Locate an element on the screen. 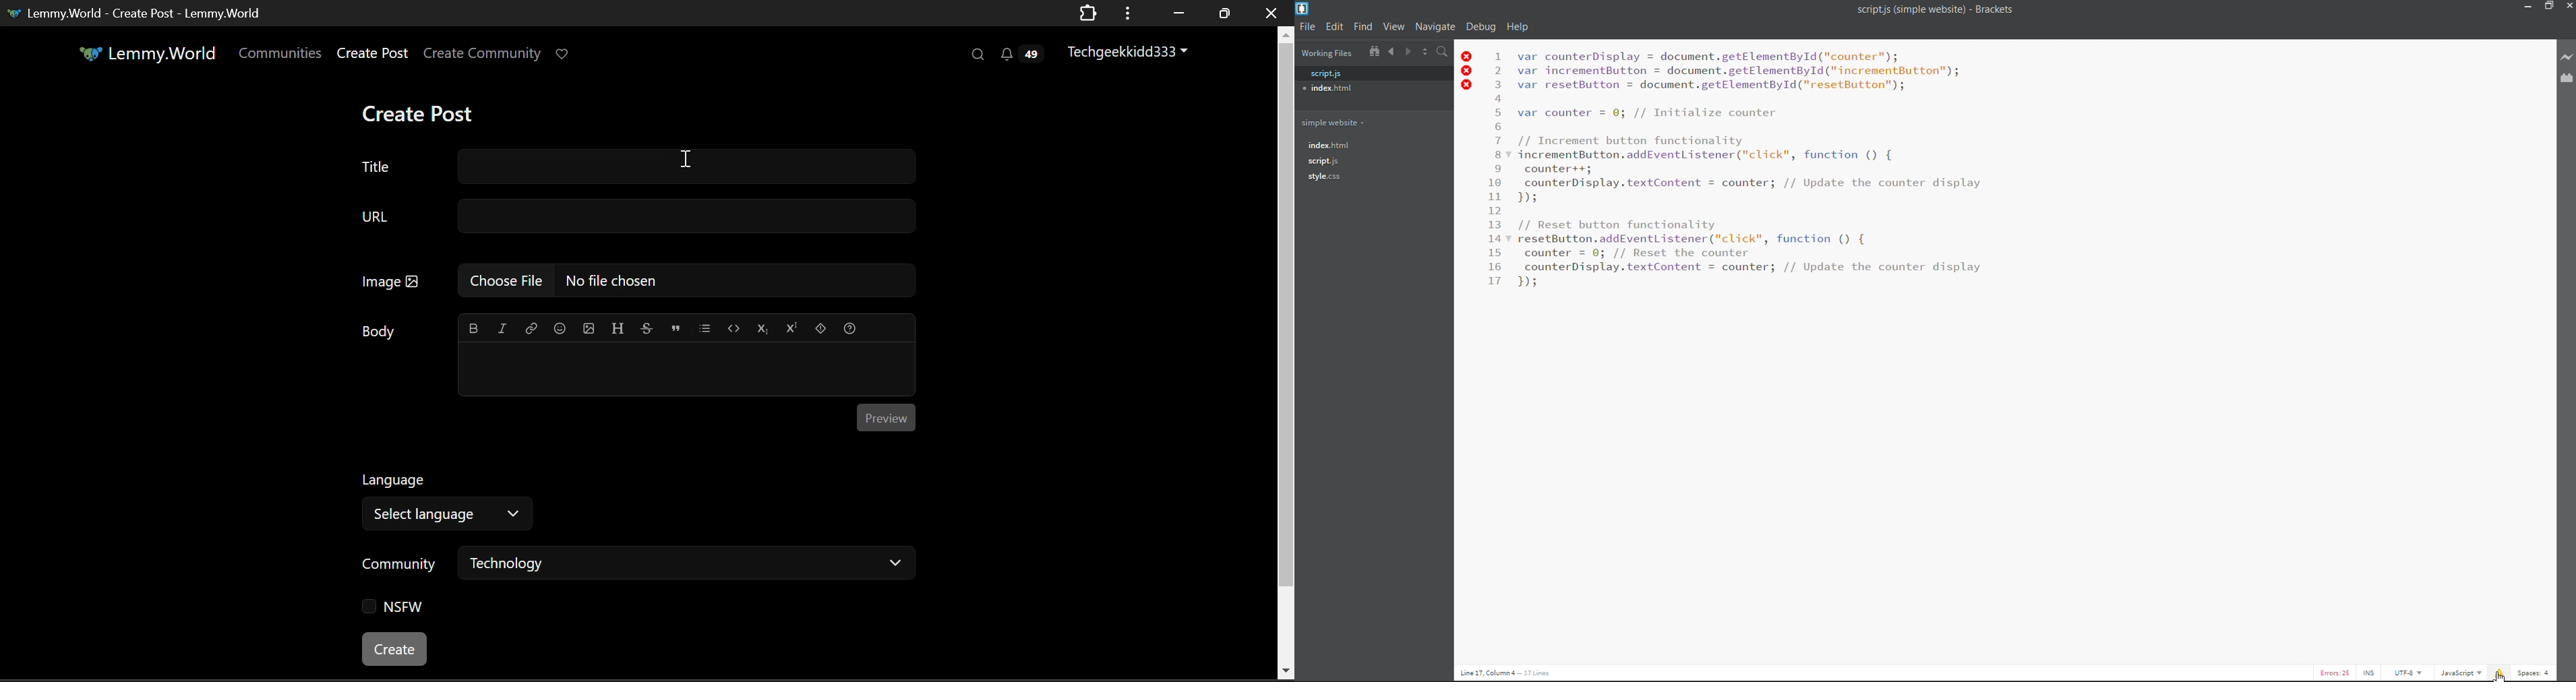  error icon  is located at coordinates (1469, 73).